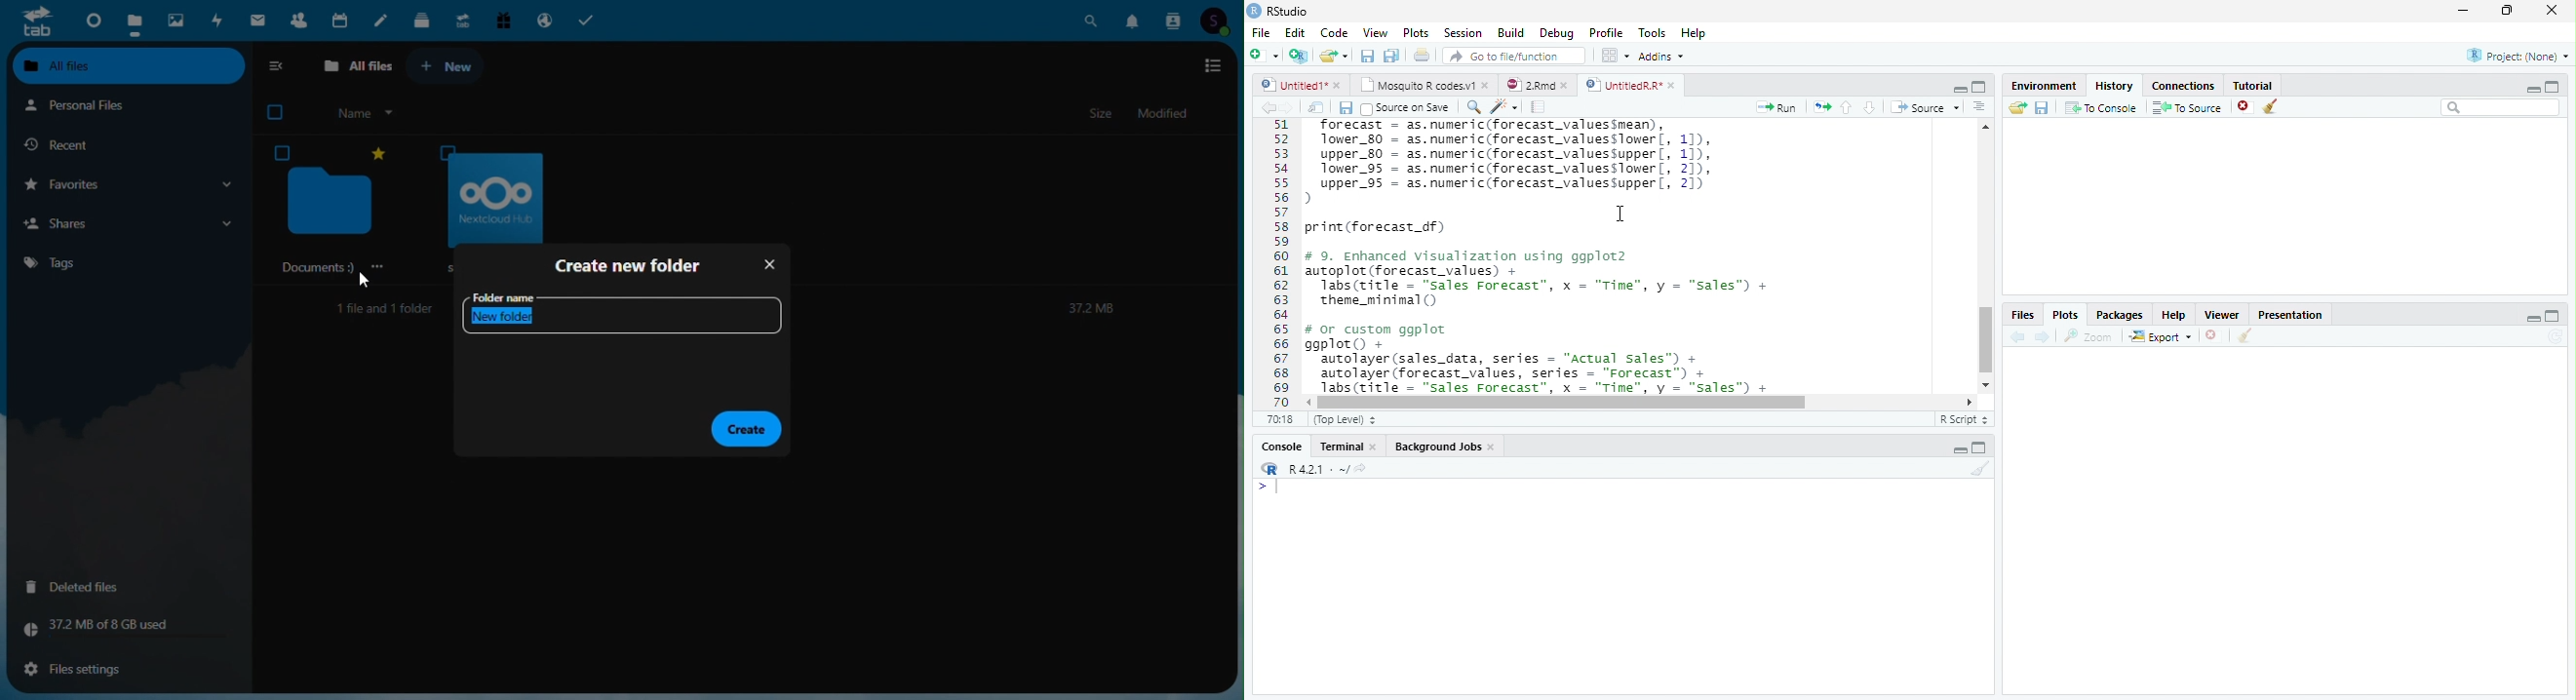  I want to click on Close, so click(2554, 11).